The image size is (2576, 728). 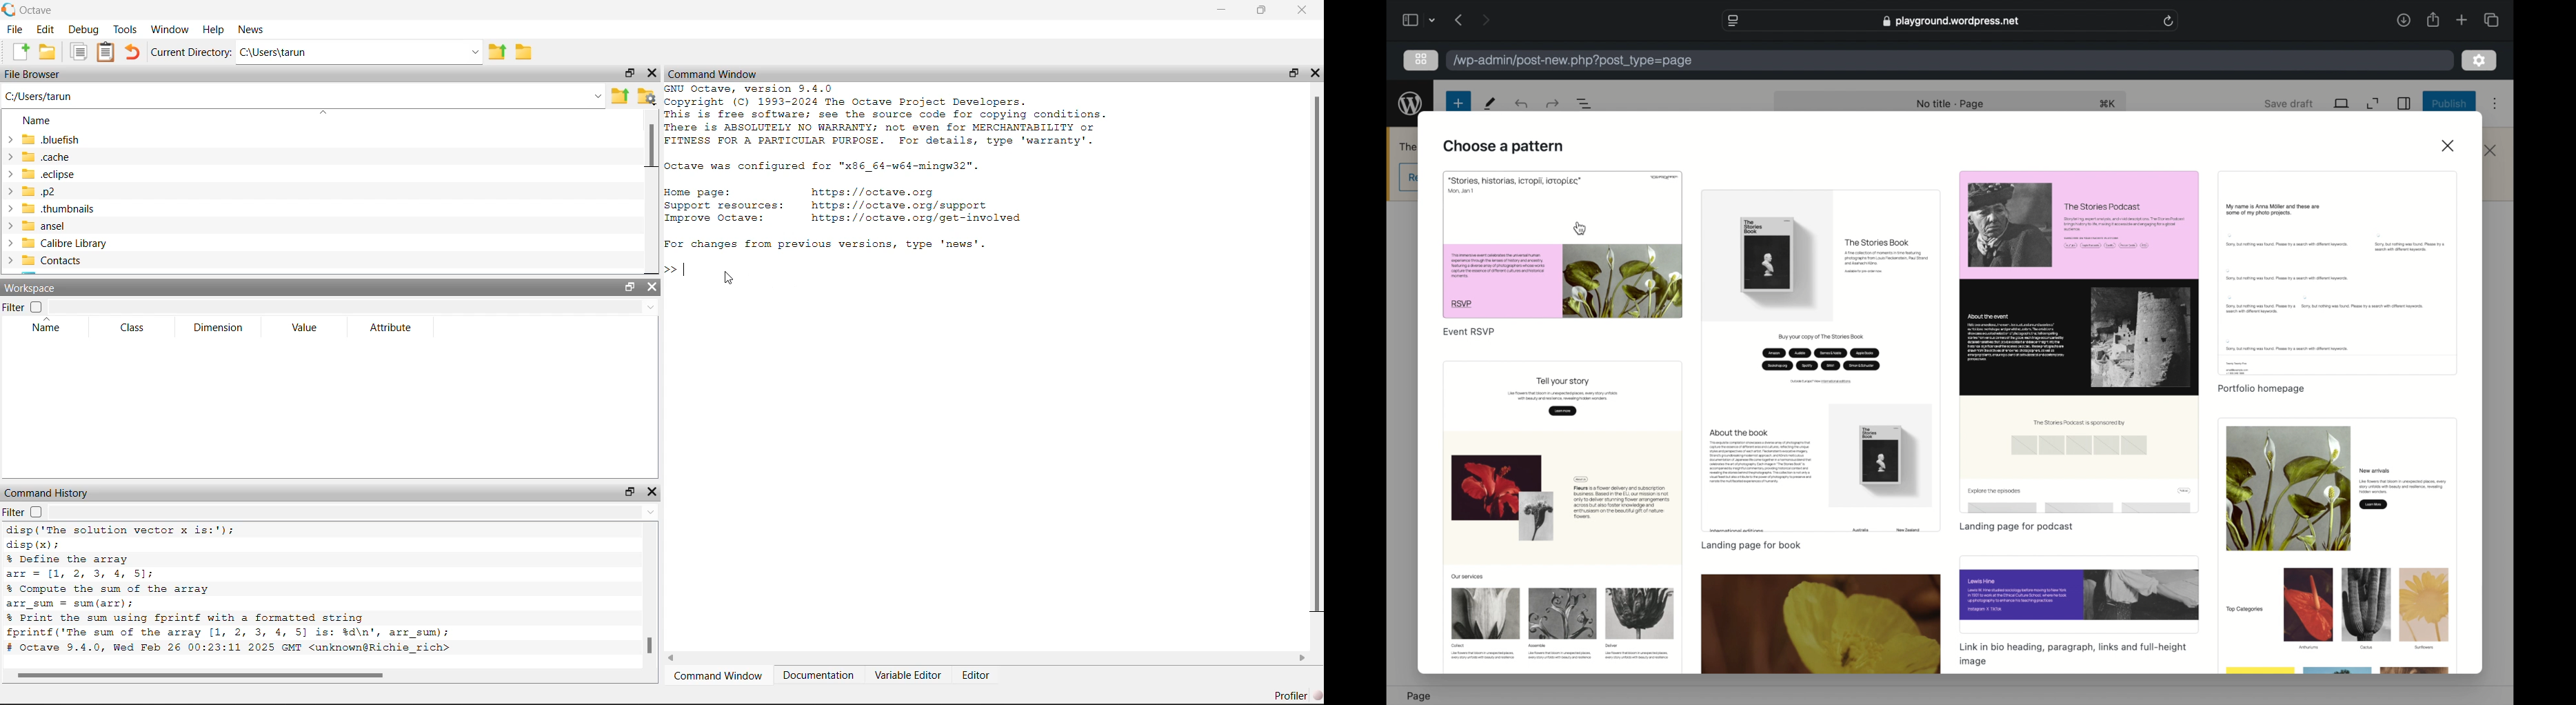 I want to click on undo, so click(x=1554, y=104).